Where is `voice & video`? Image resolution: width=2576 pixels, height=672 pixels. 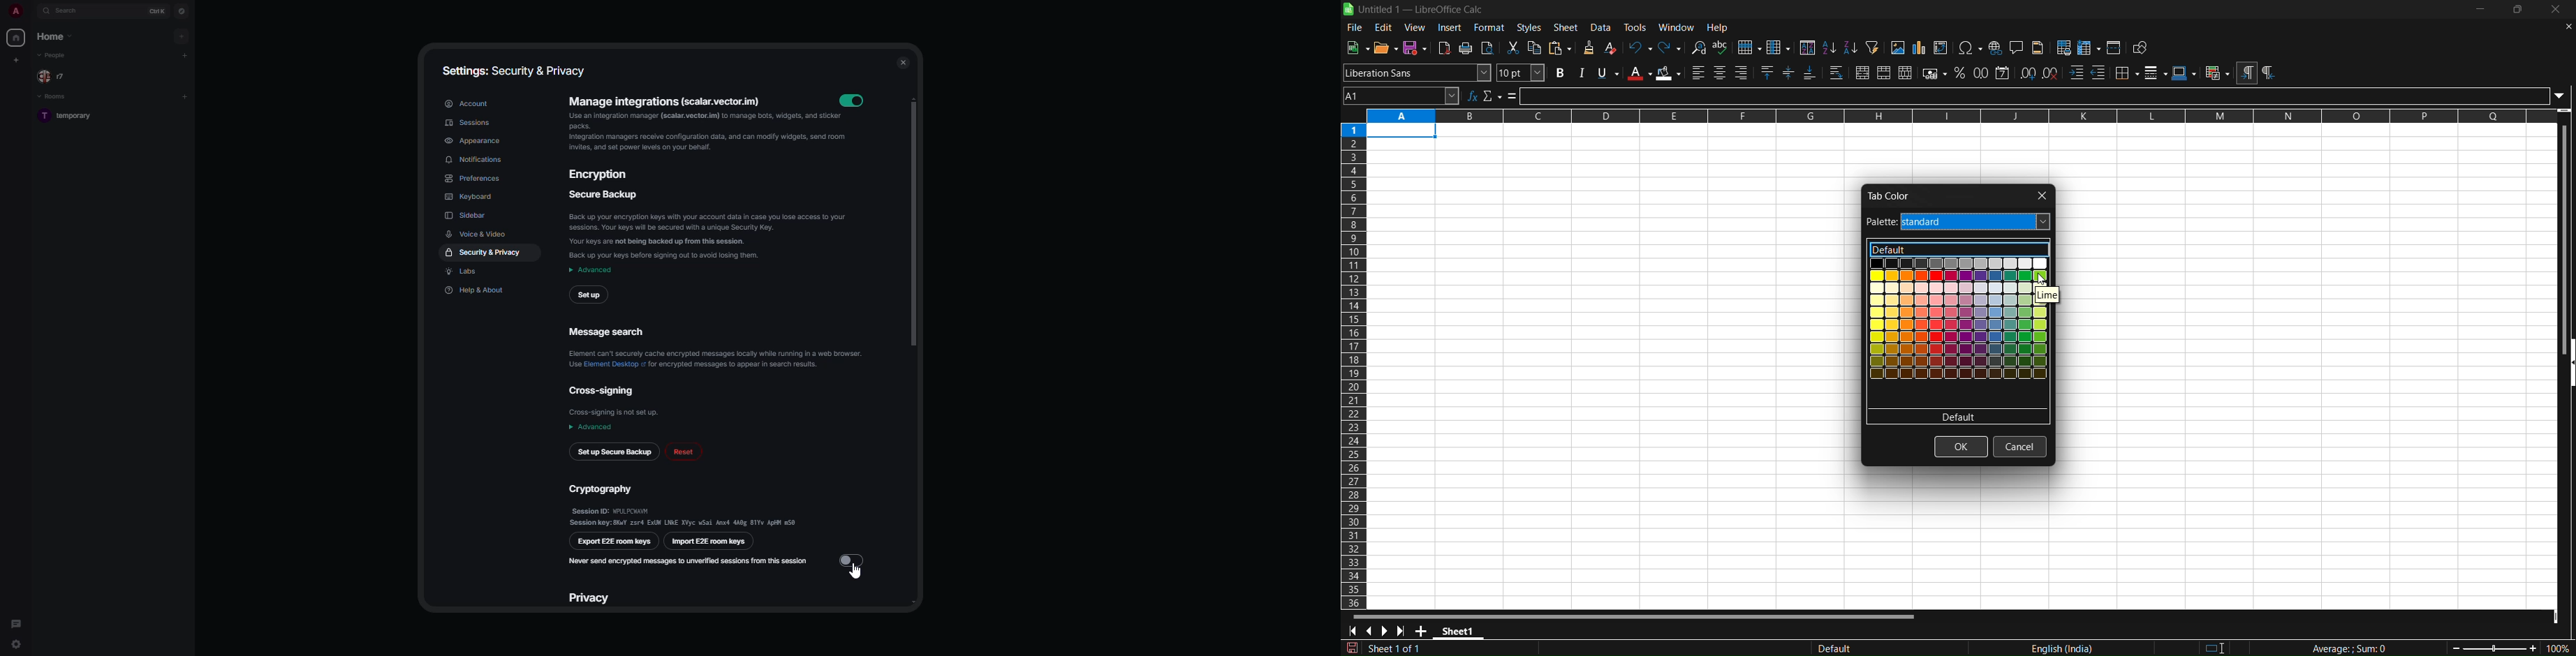
voice & video is located at coordinates (480, 234).